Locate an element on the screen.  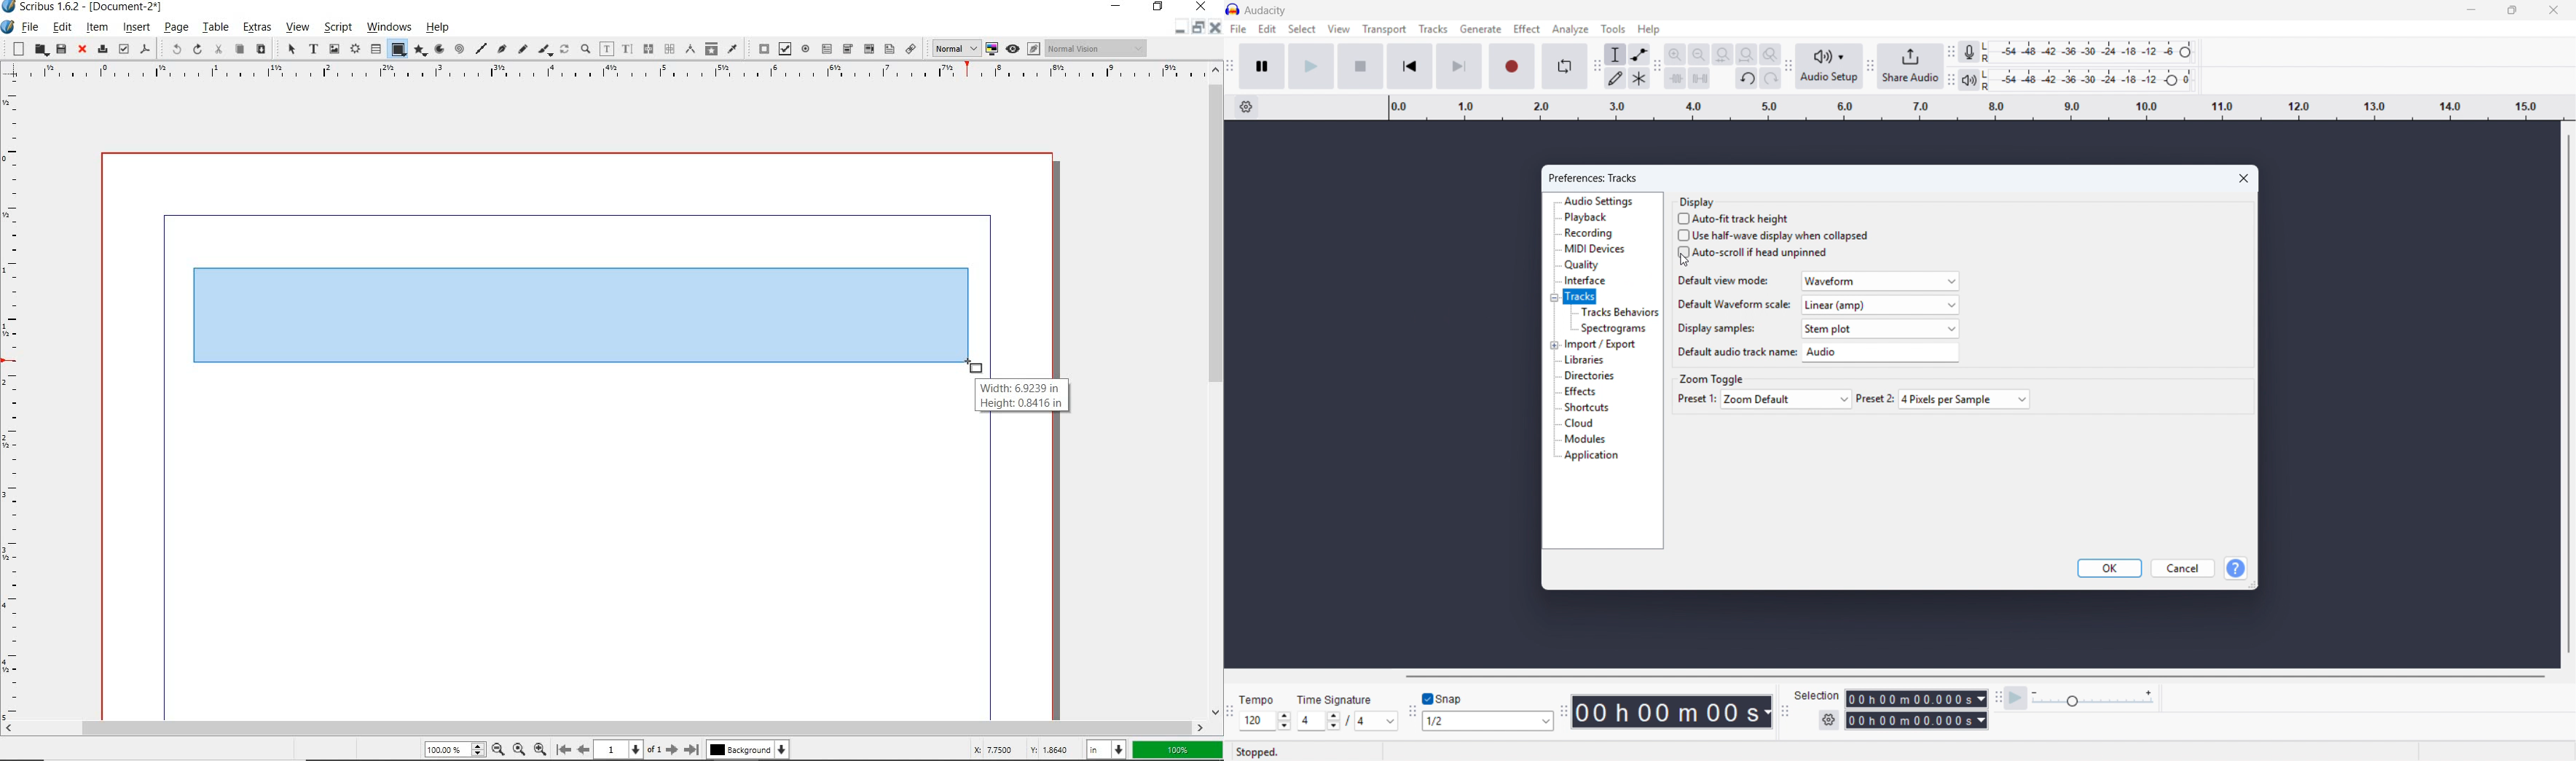
text frame is located at coordinates (314, 49).